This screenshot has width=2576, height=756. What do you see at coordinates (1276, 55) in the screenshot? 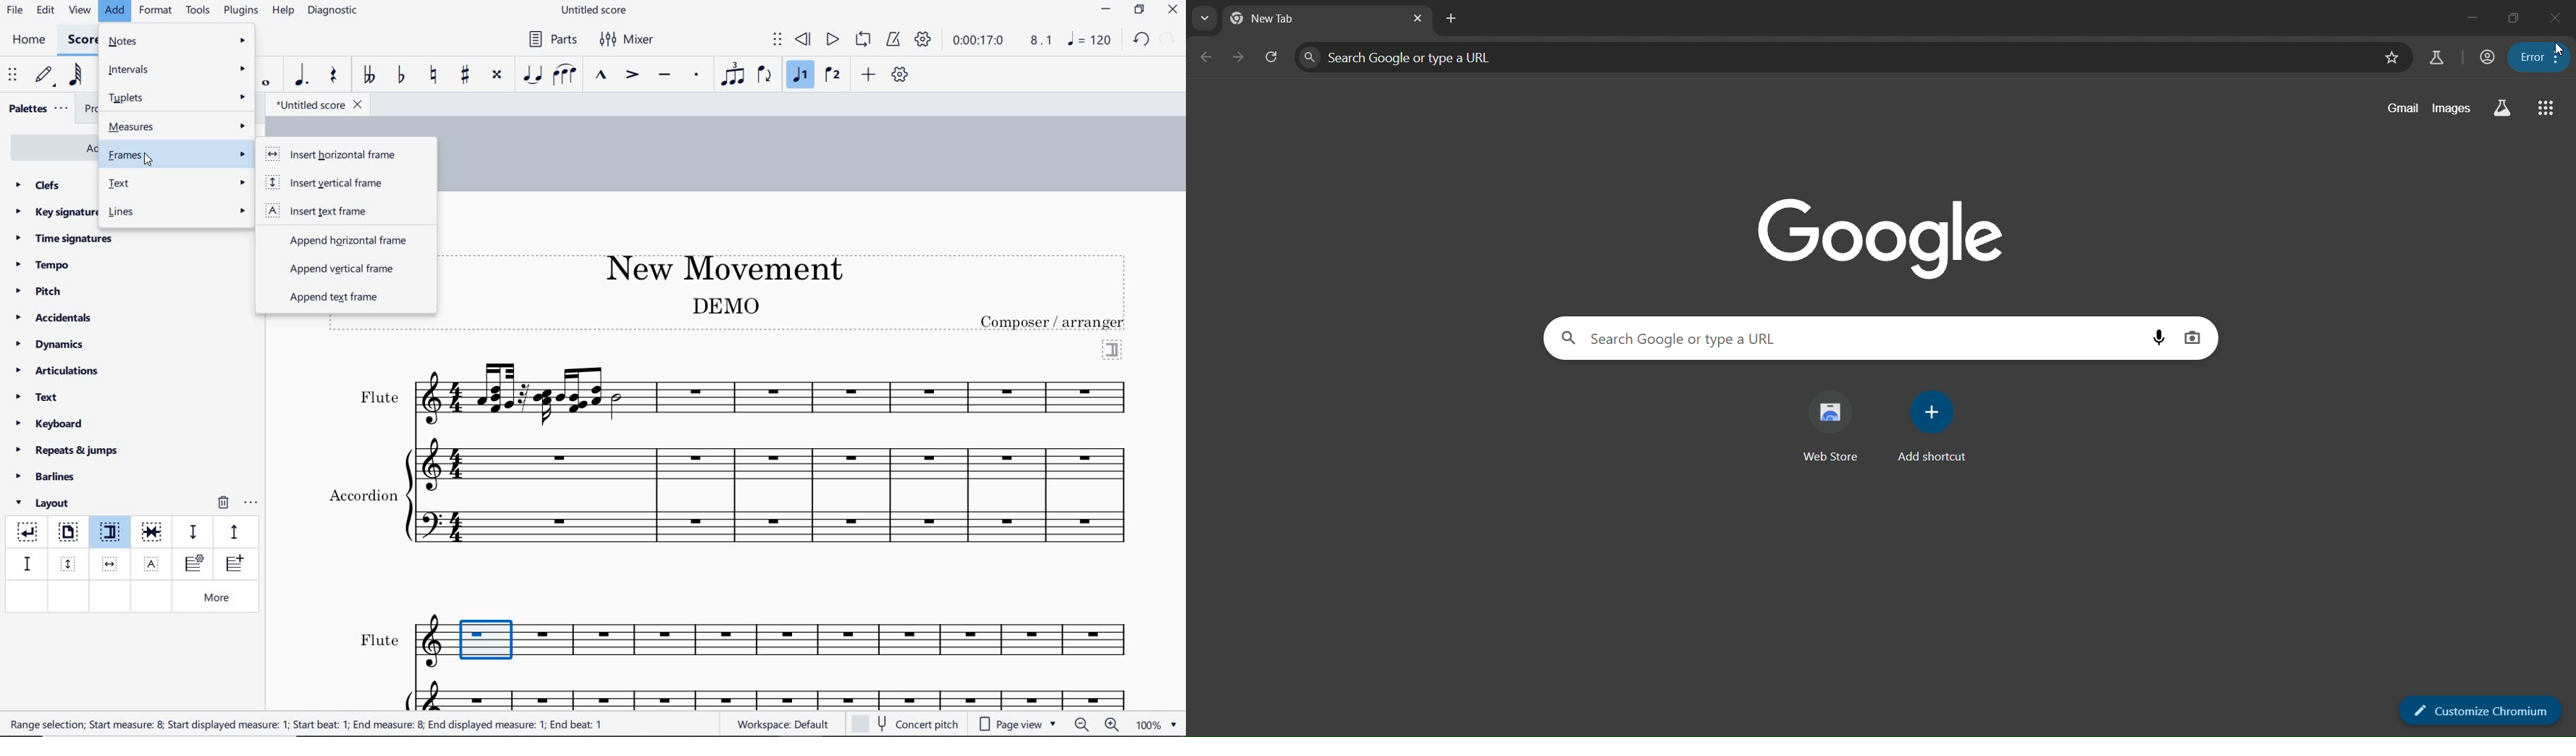
I see `reload this page` at bounding box center [1276, 55].